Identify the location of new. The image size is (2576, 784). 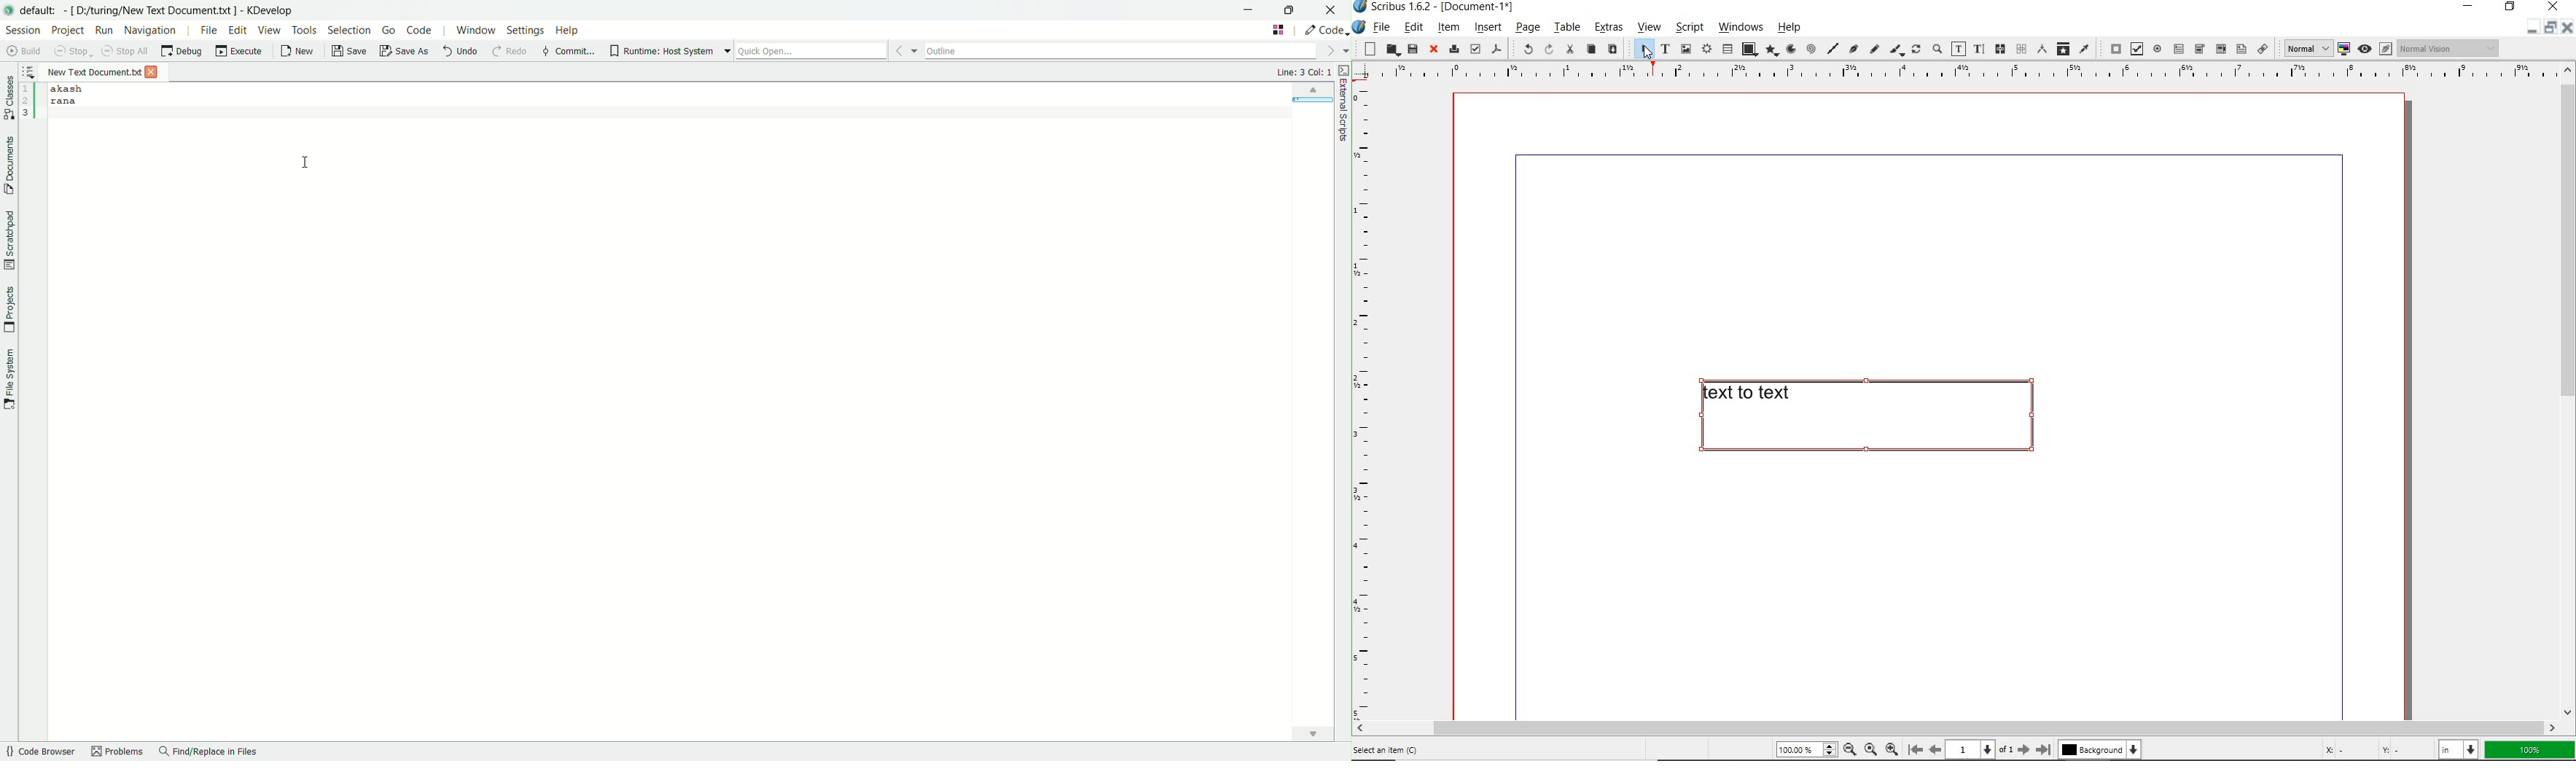
(1367, 48).